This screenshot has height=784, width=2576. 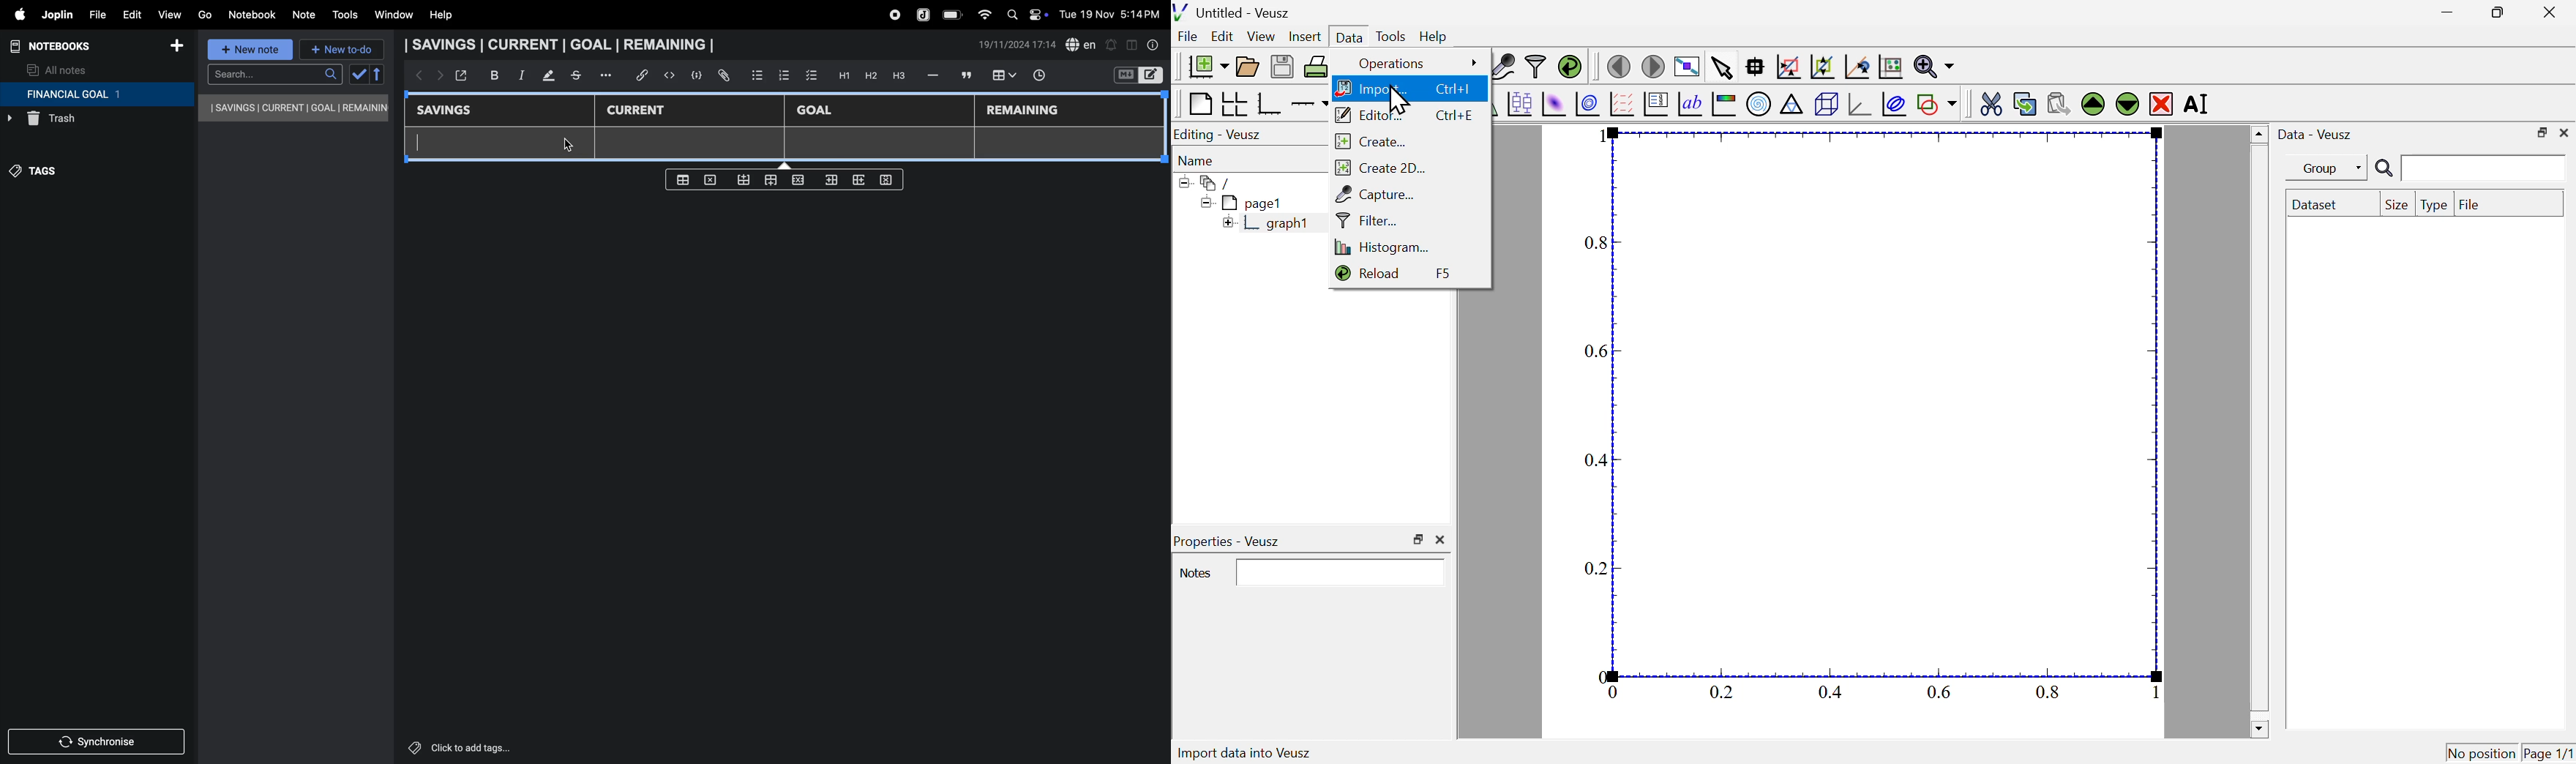 I want to click on bold, so click(x=489, y=75).